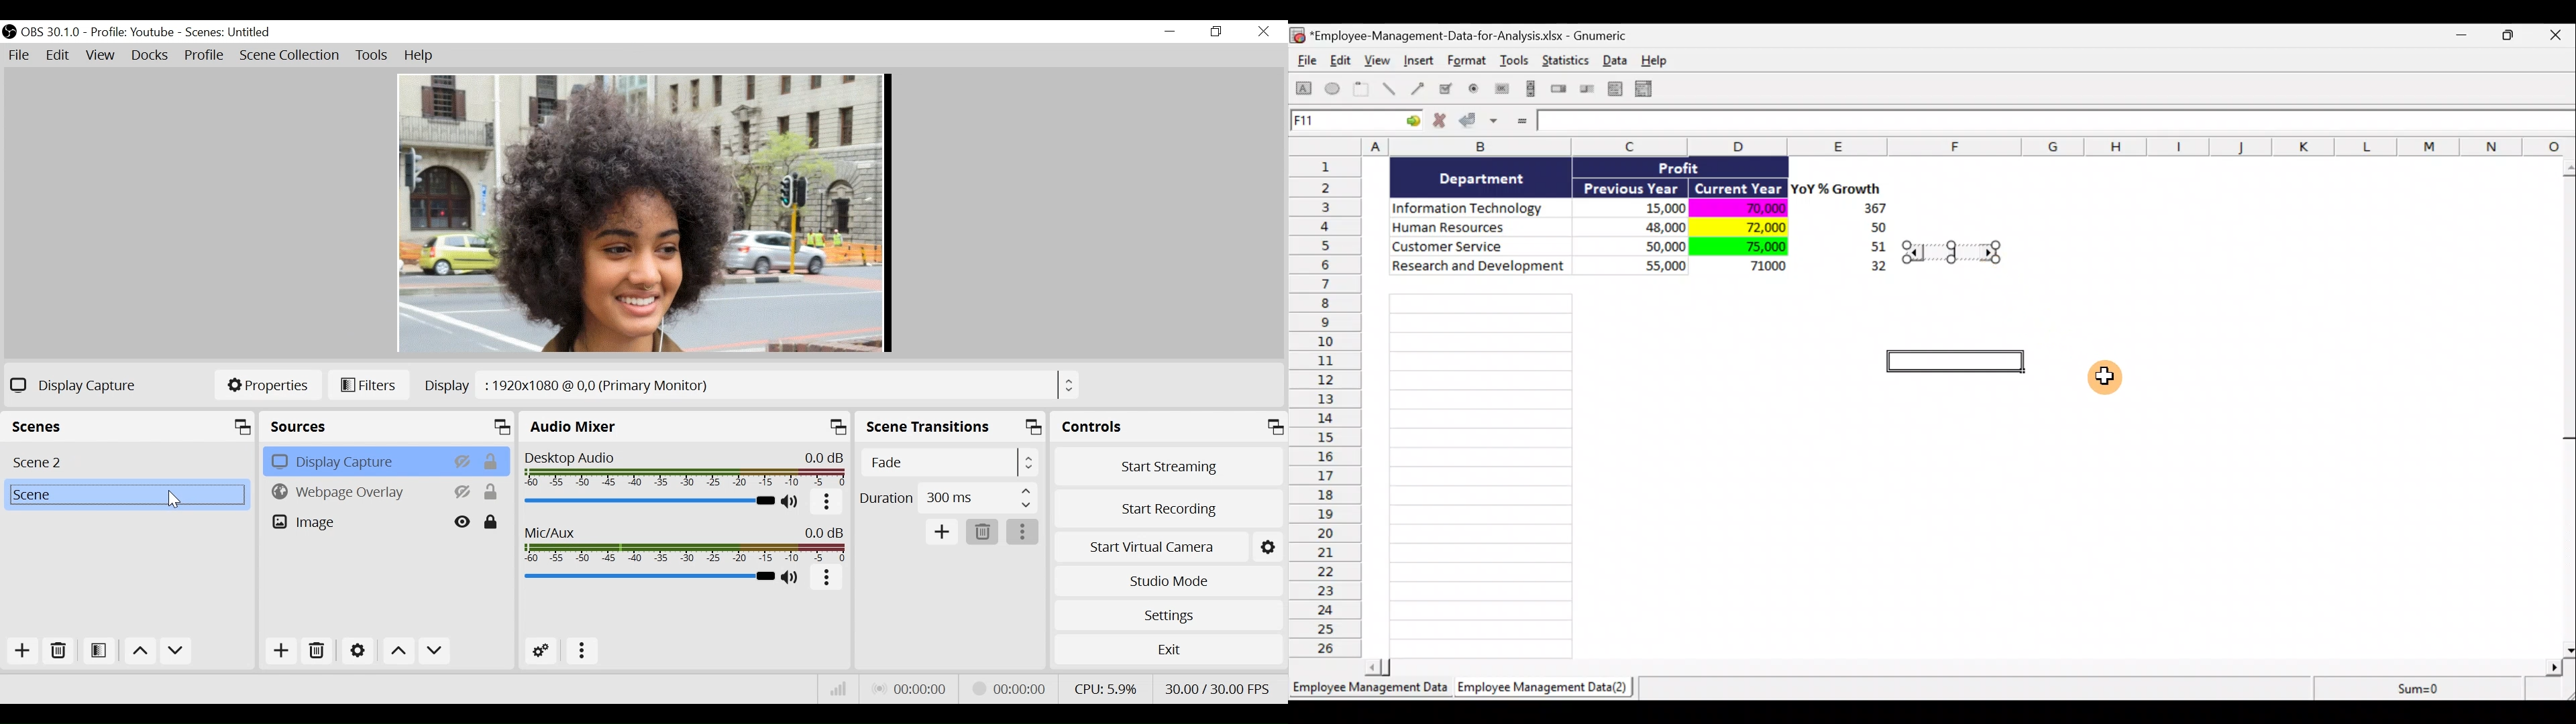 This screenshot has height=728, width=2576. Describe the element at coordinates (356, 521) in the screenshot. I see `Image` at that location.